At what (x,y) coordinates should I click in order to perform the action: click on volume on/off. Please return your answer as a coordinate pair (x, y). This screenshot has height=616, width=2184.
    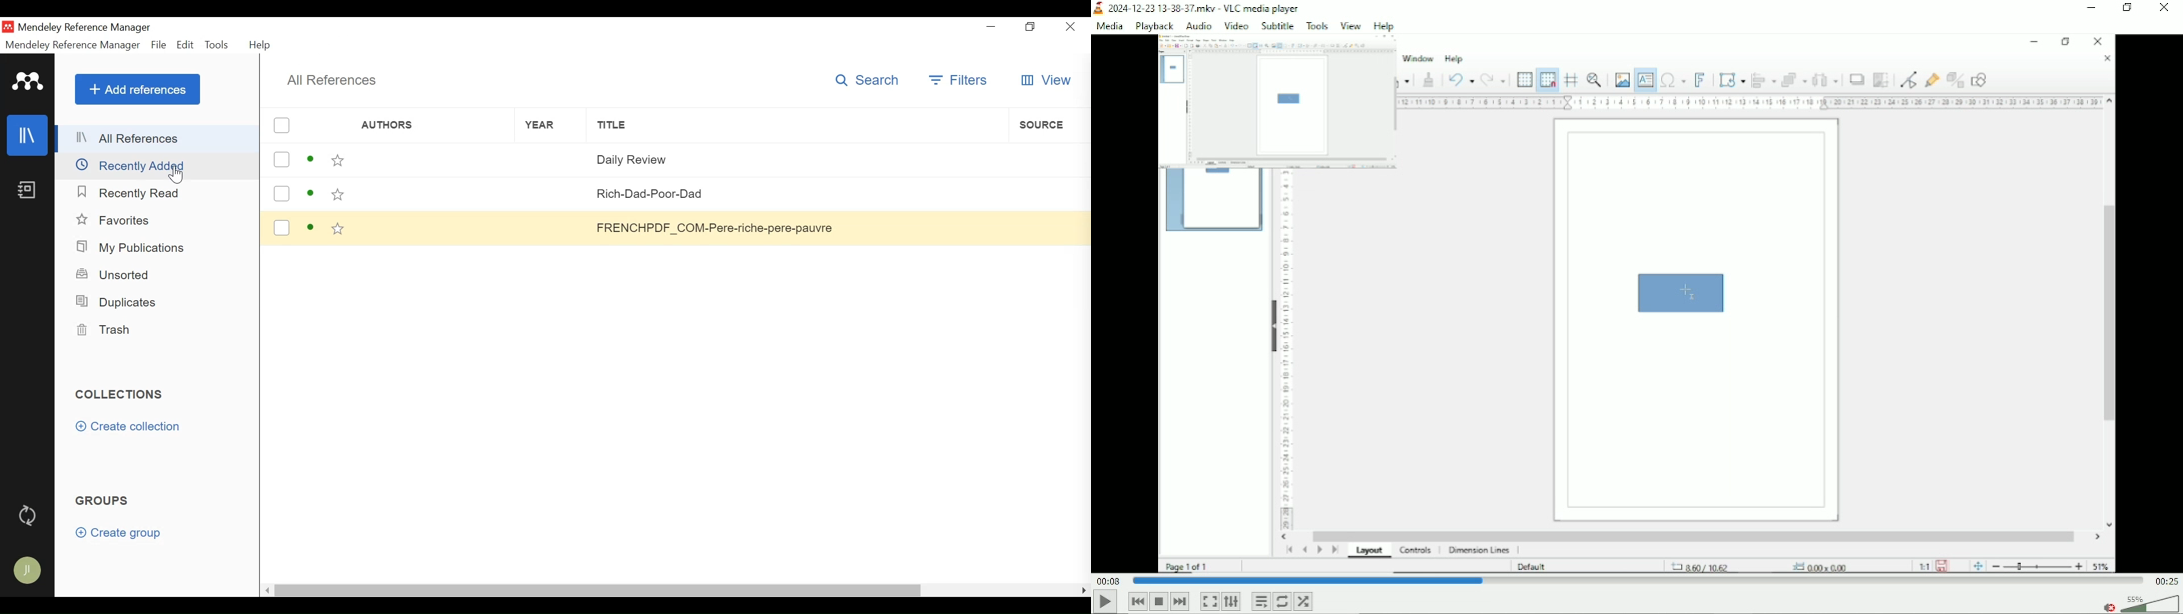
    Looking at the image, I should click on (2107, 606).